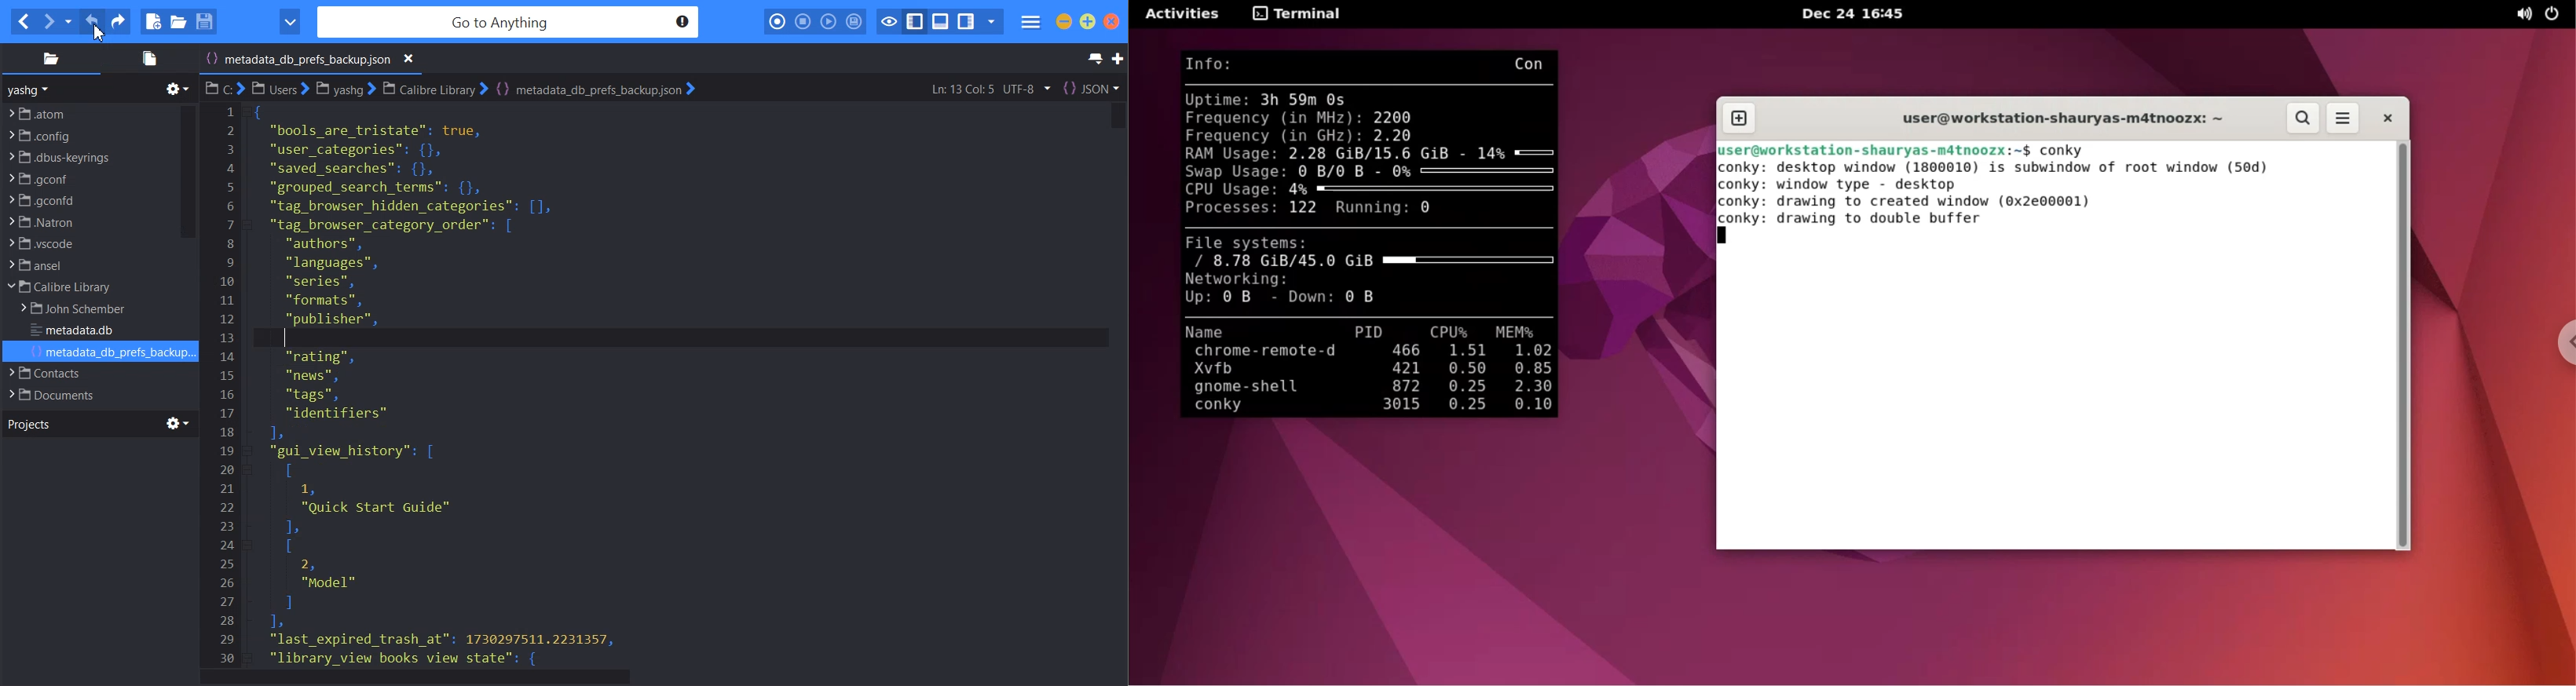  I want to click on cursor, so click(99, 31).